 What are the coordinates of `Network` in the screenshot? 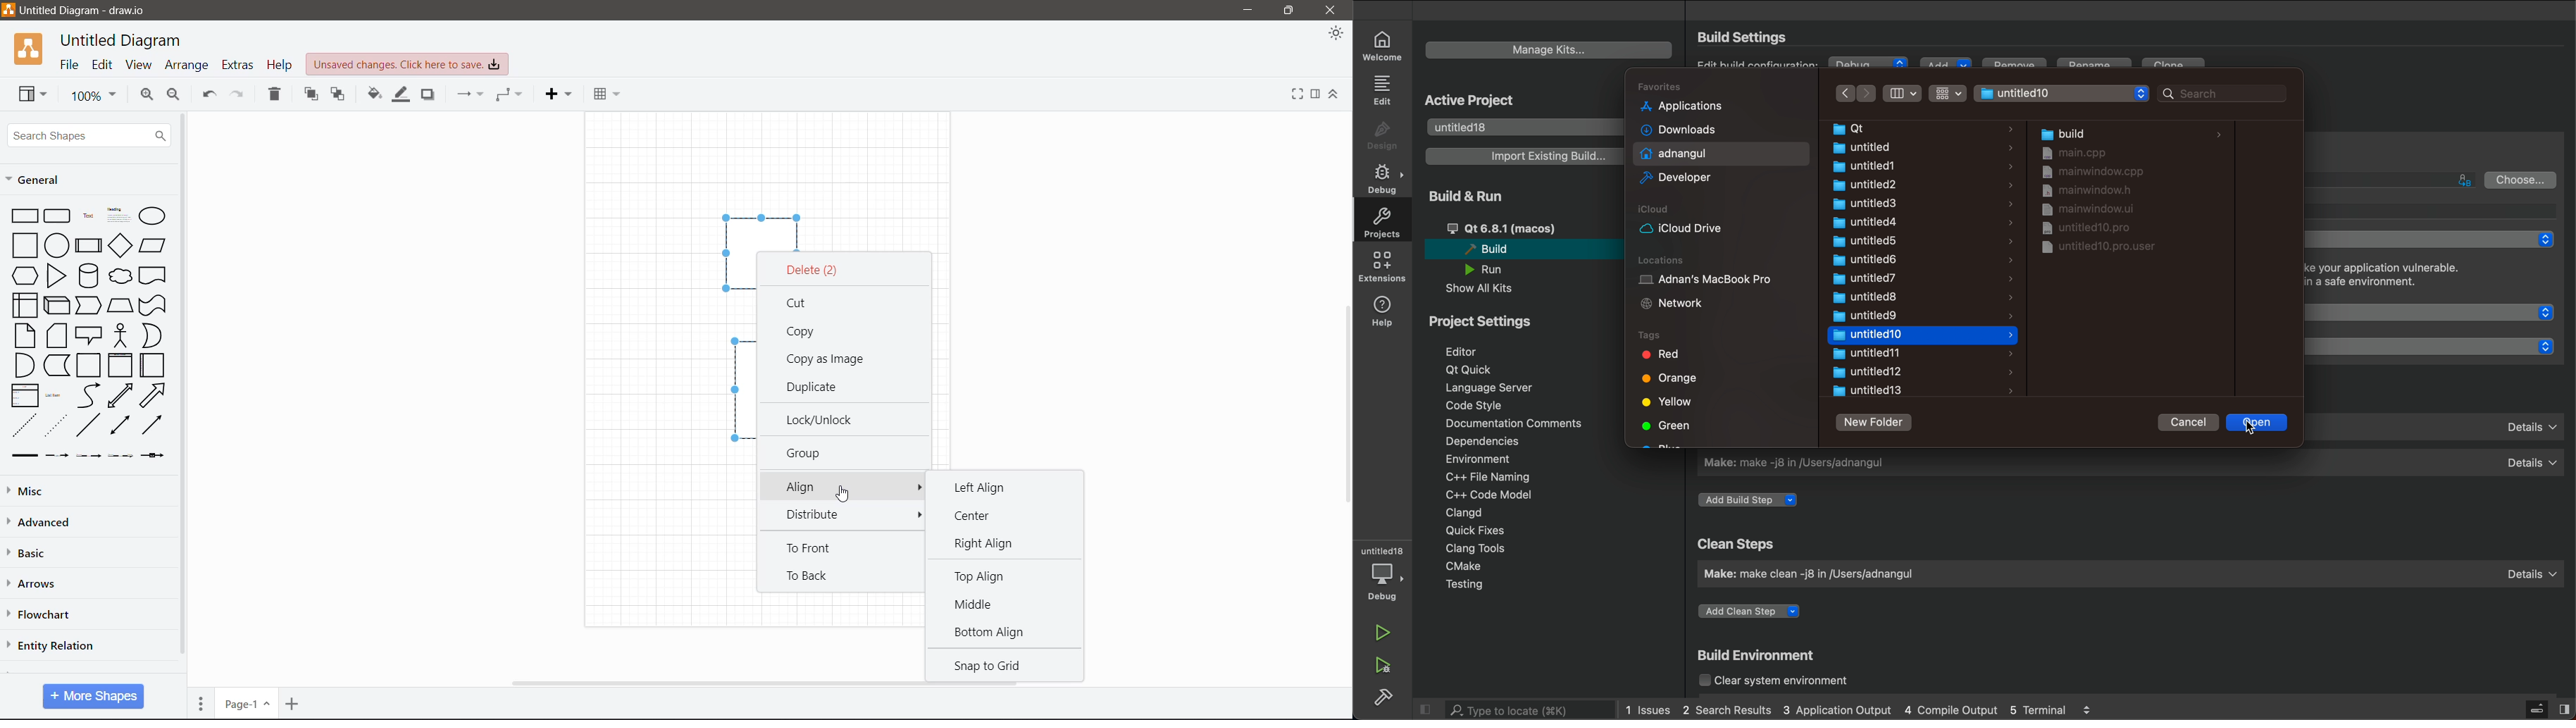 It's located at (1672, 305).